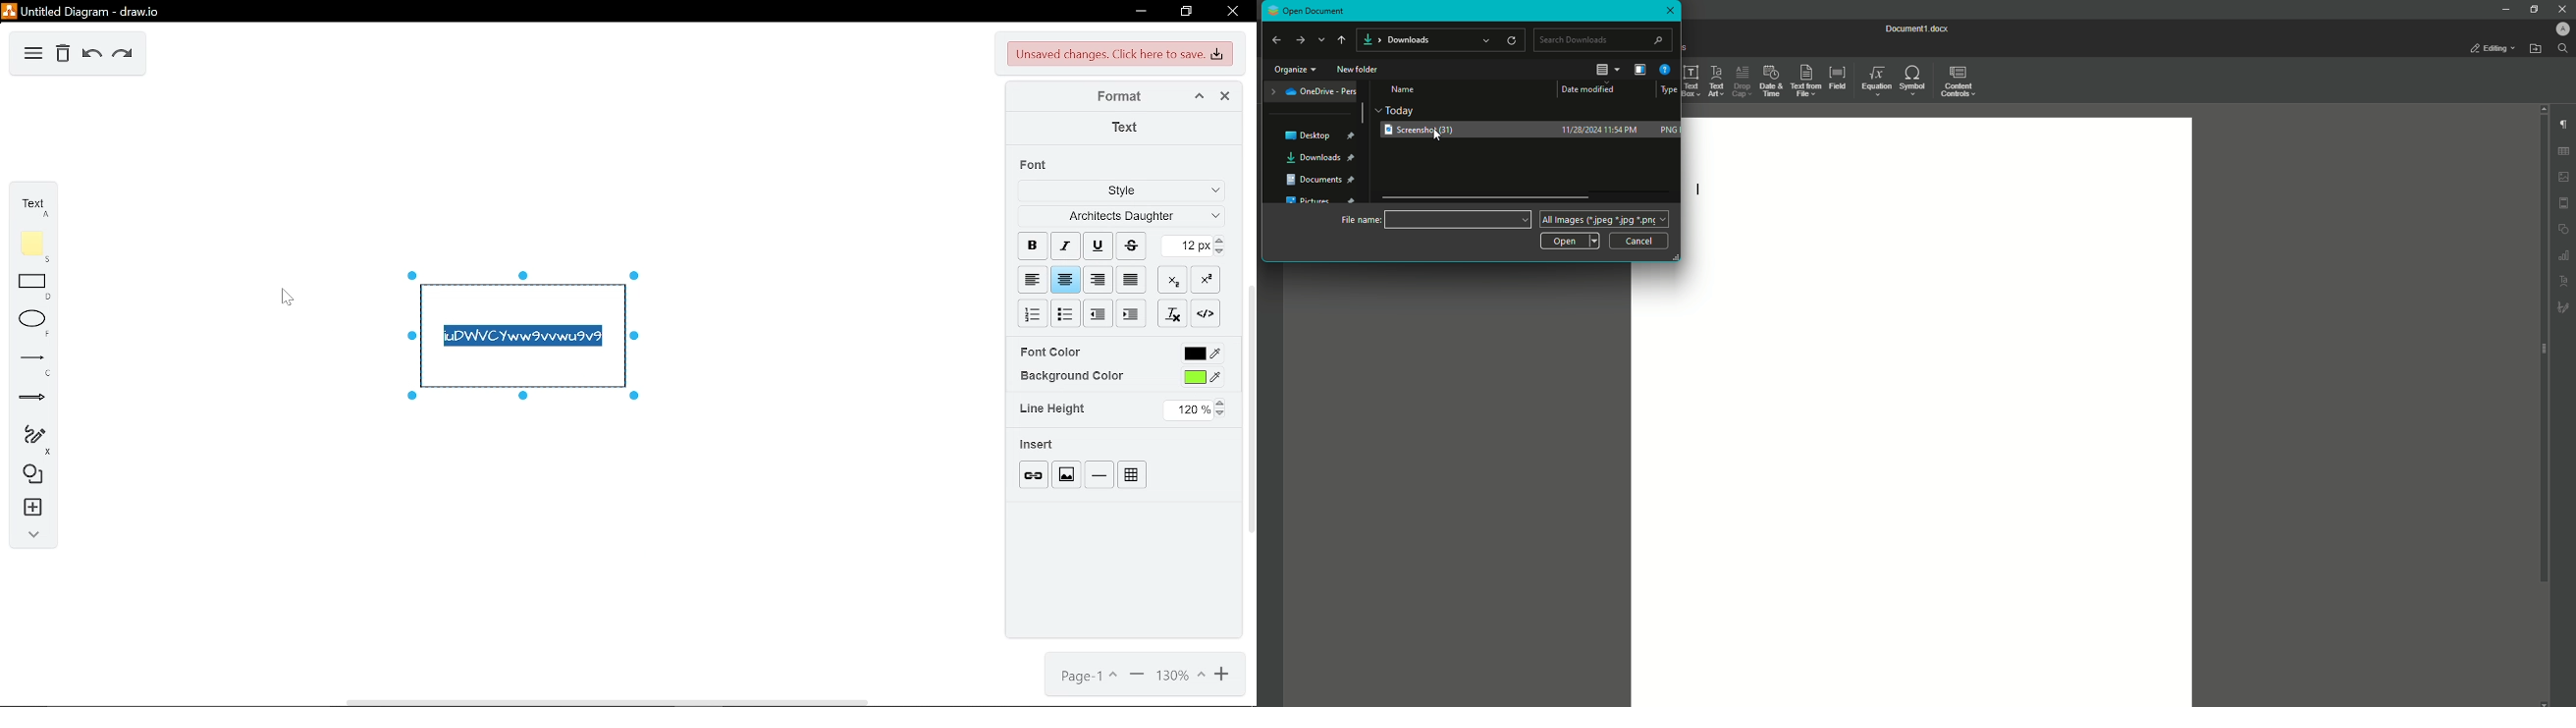 This screenshot has width=2576, height=728. What do you see at coordinates (63, 55) in the screenshot?
I see `delete` at bounding box center [63, 55].